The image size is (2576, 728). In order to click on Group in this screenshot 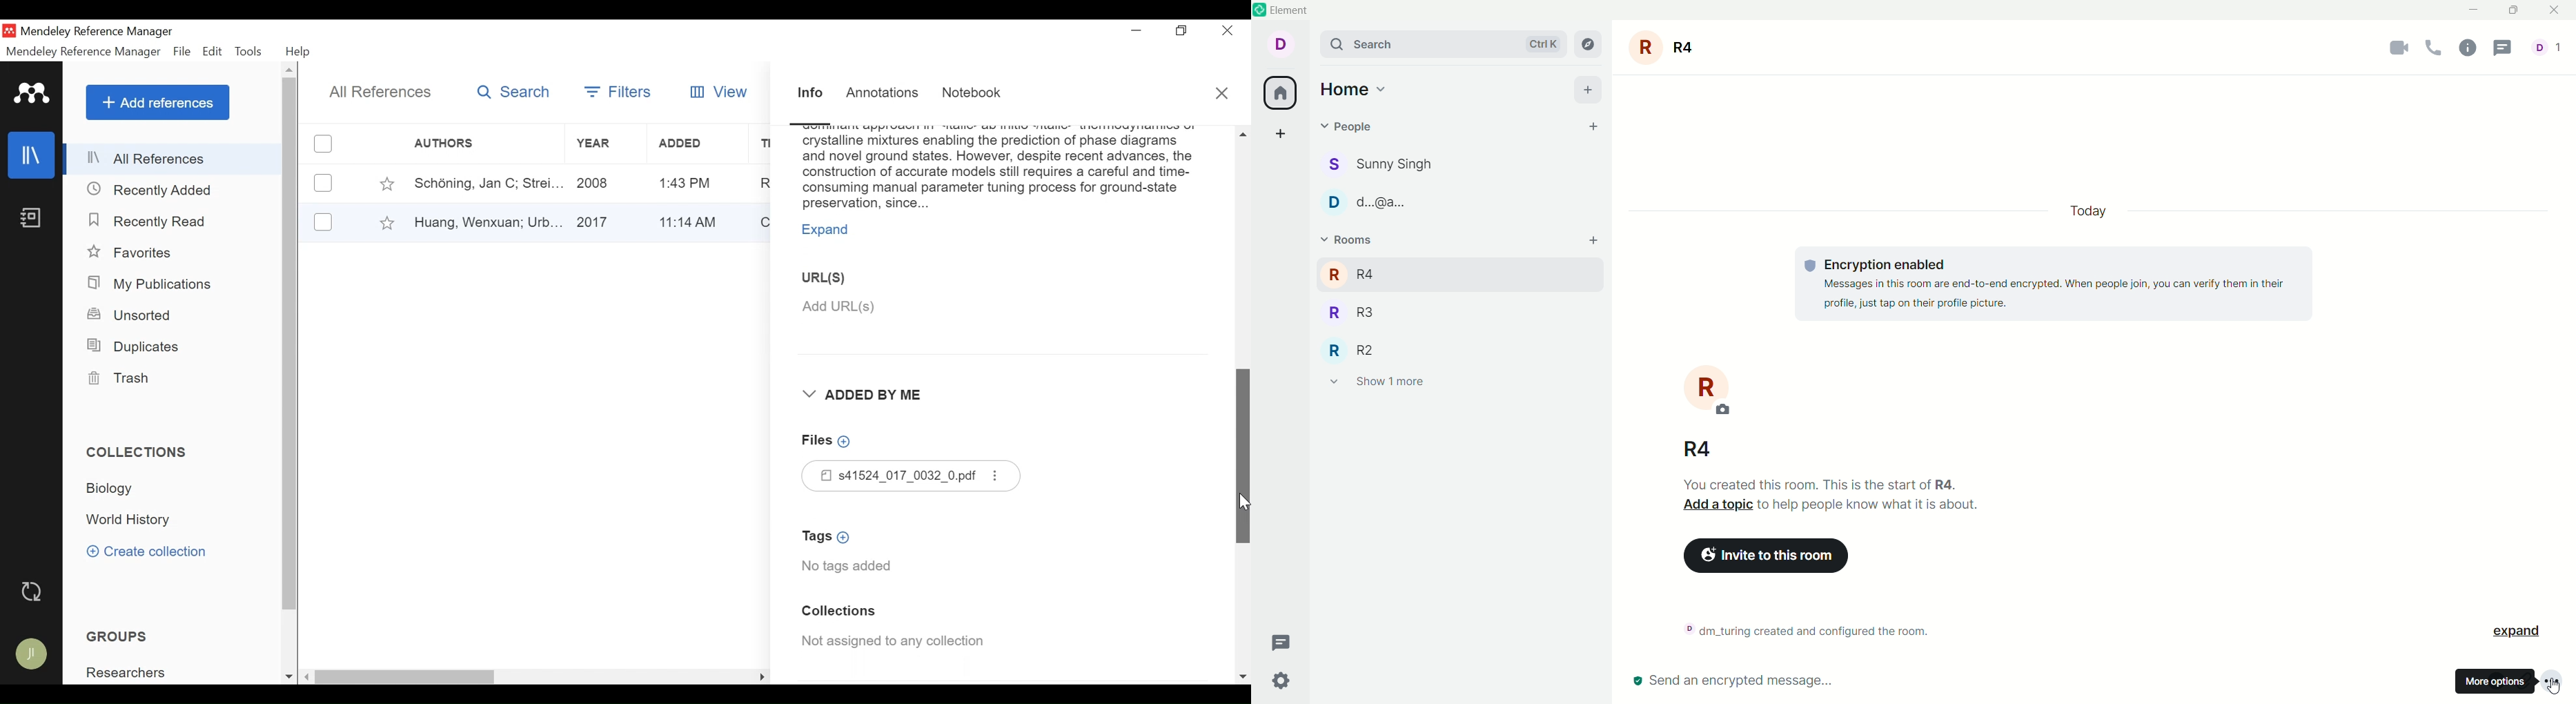, I will do `click(131, 673)`.